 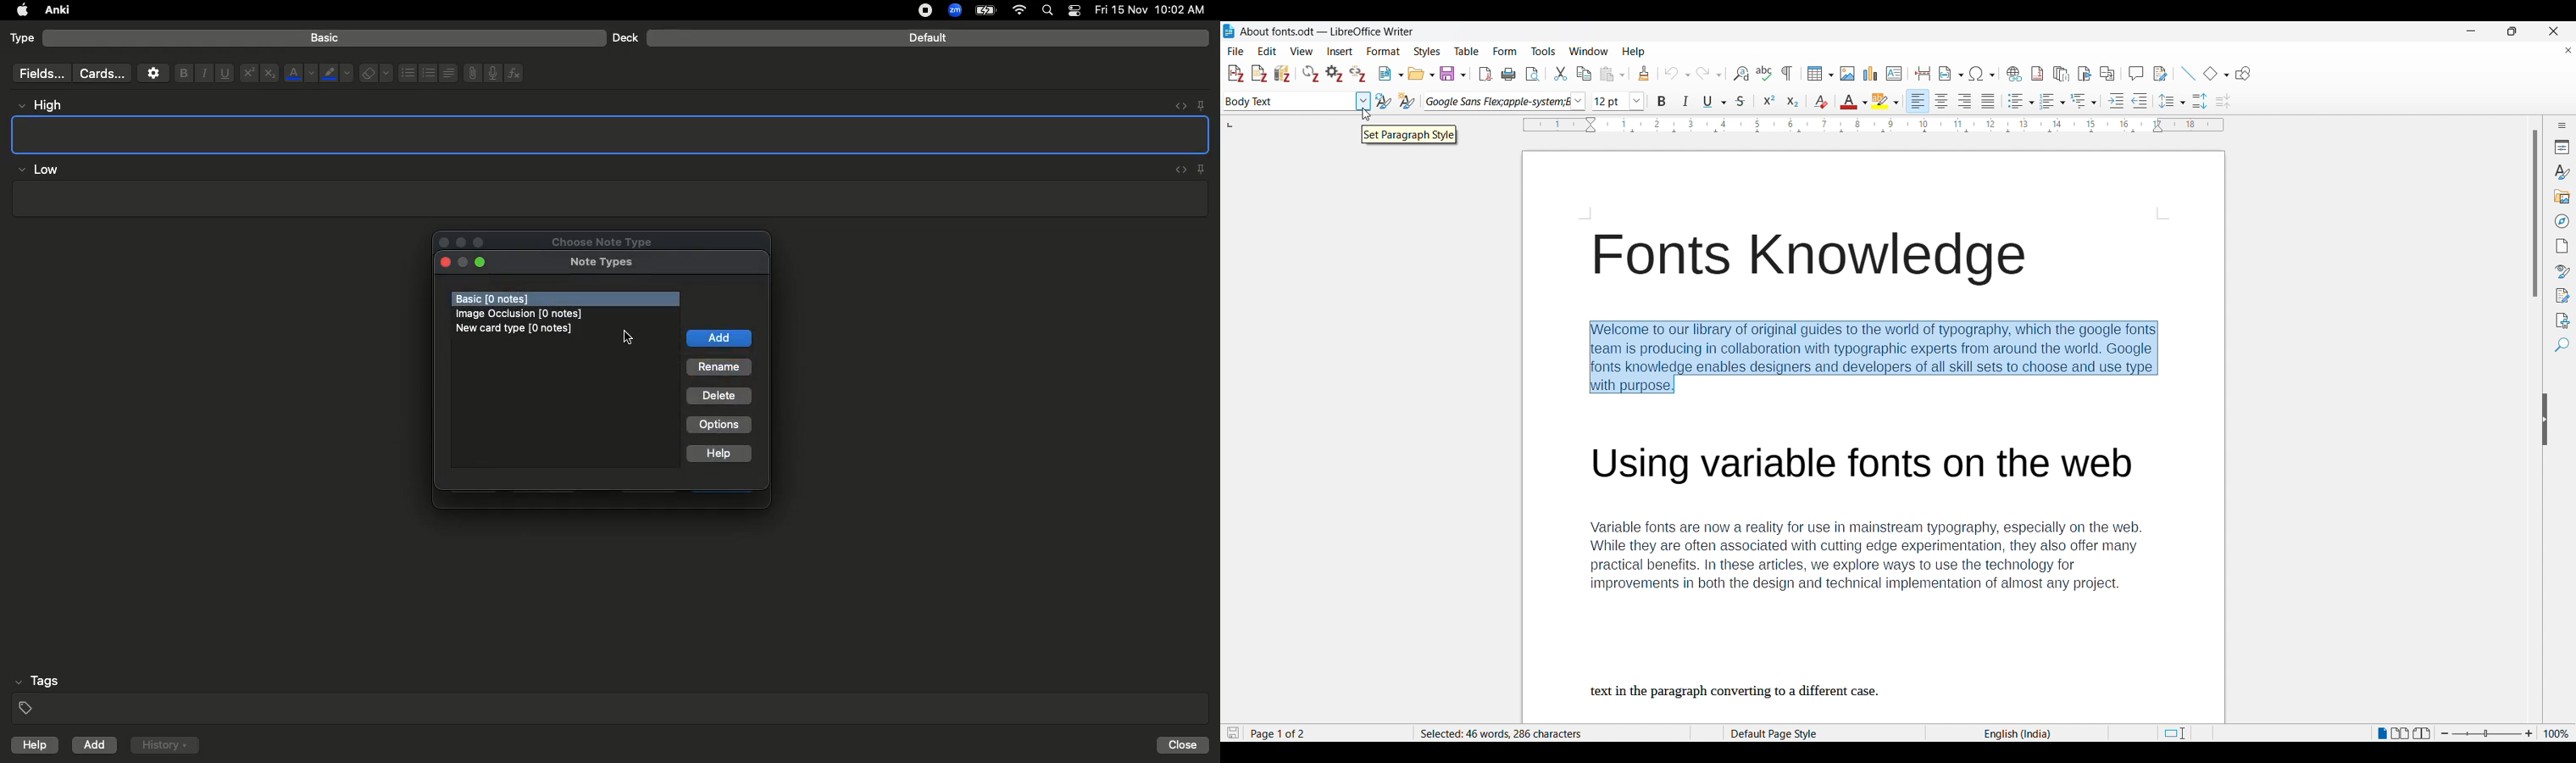 I want to click on Image Occlusion (0 notes), so click(x=524, y=313).